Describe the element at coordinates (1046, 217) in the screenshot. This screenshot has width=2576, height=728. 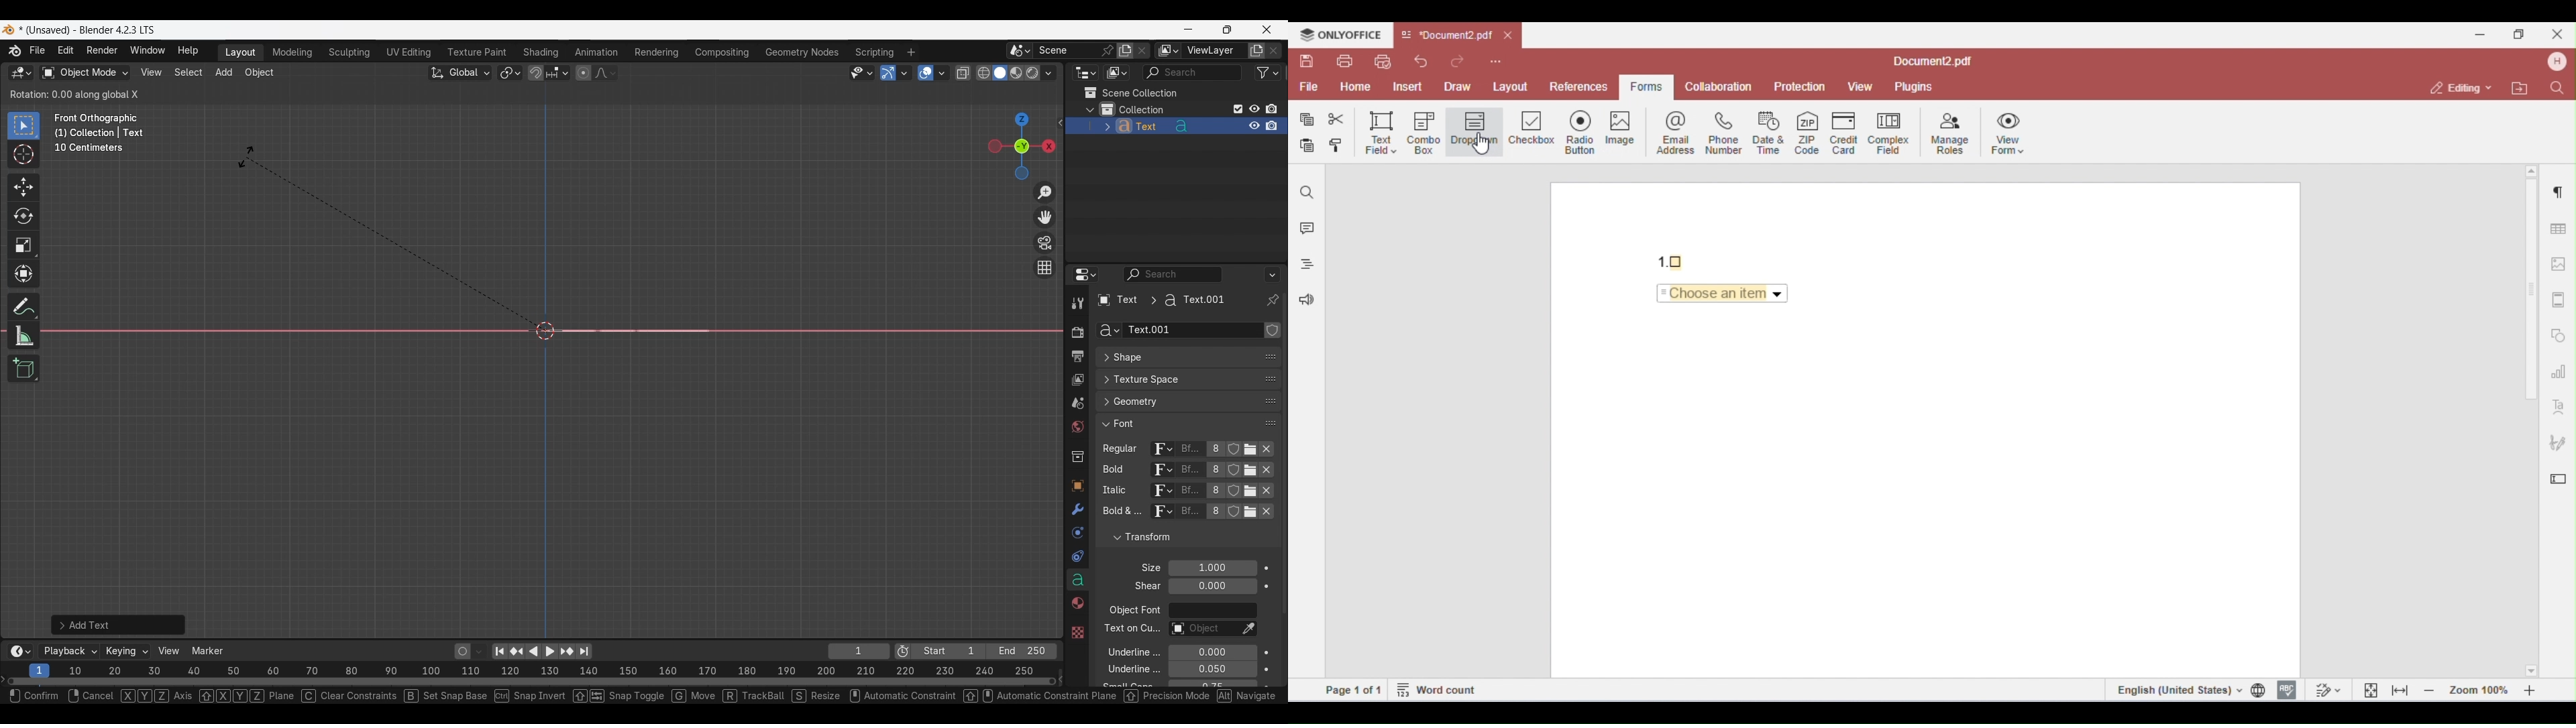
I see `Move the view` at that location.